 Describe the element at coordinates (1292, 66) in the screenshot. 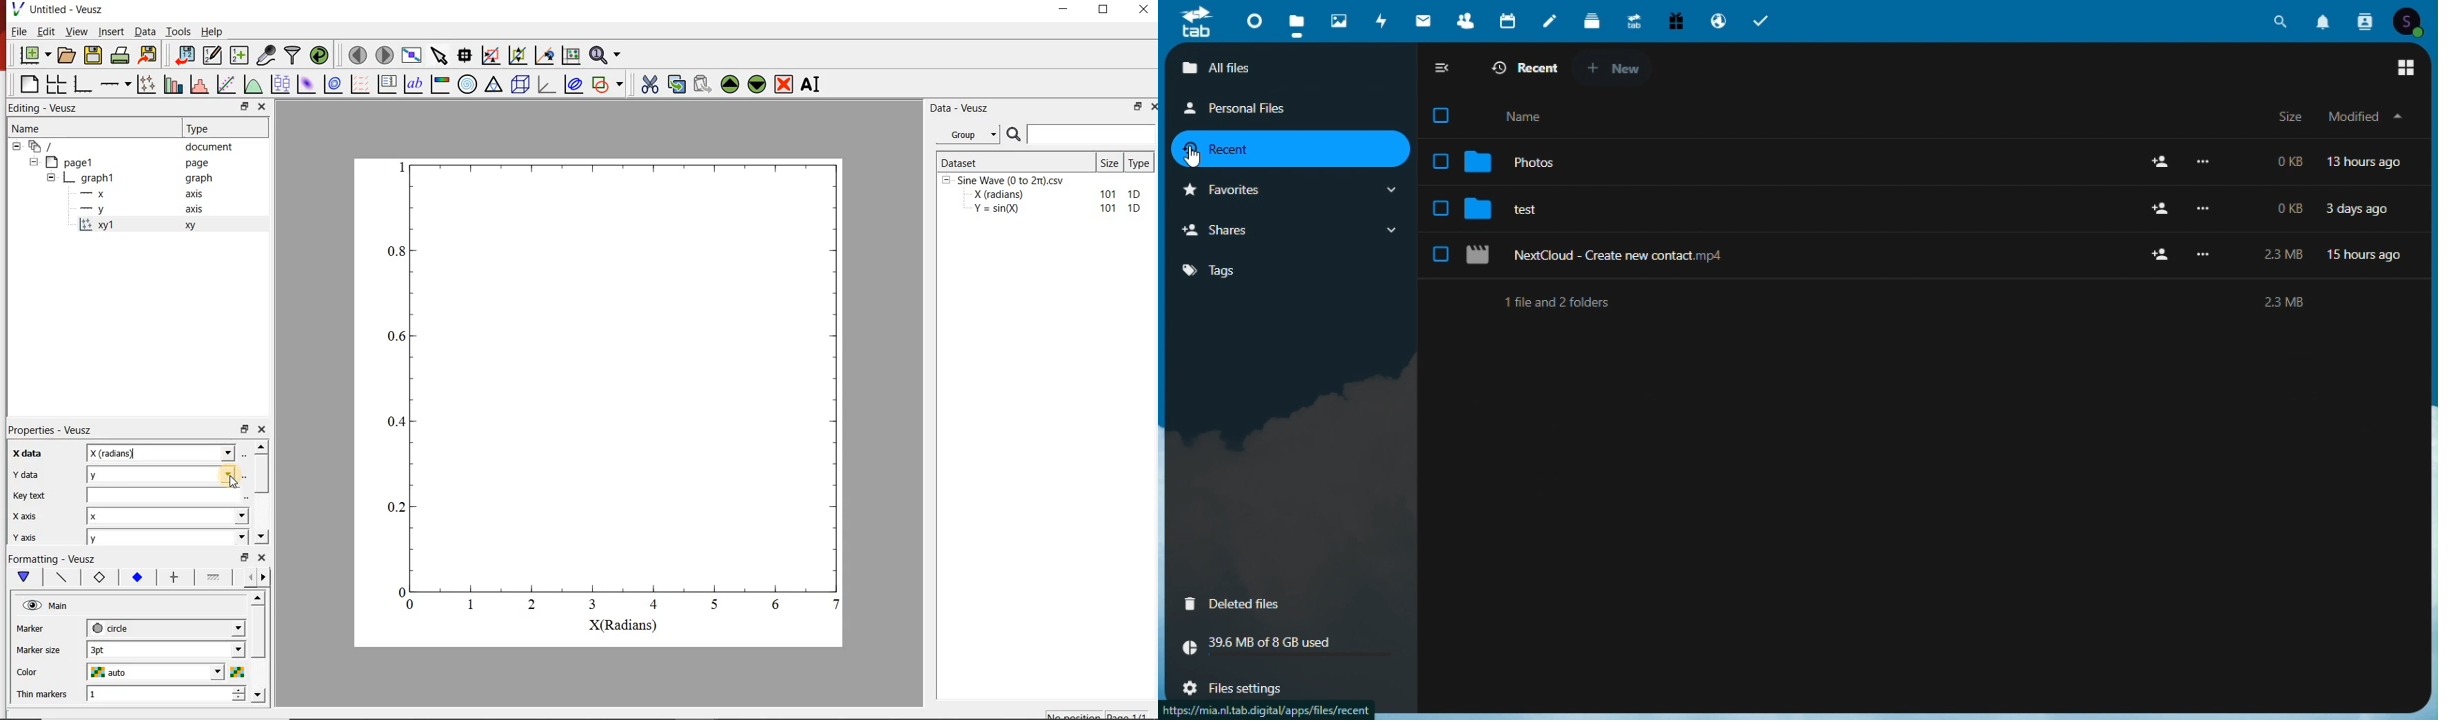

I see `all files` at that location.